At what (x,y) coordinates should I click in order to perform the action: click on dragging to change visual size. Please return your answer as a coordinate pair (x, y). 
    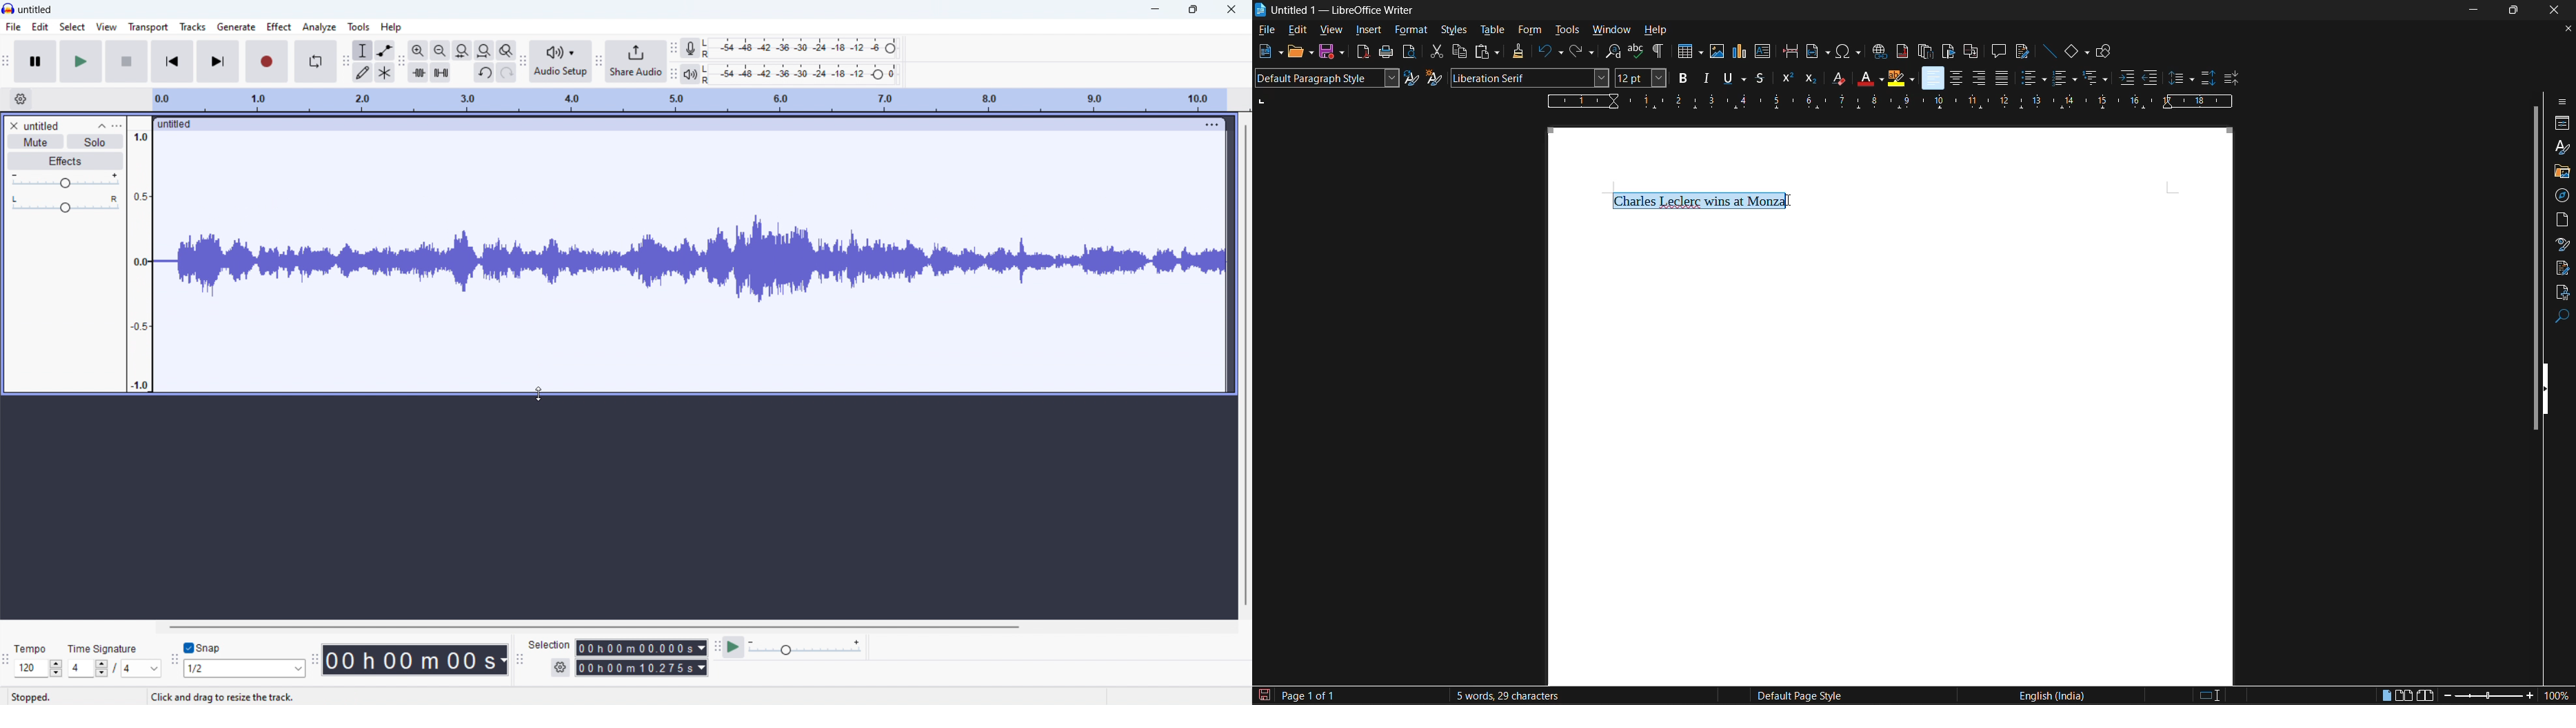
    Looking at the image, I should click on (691, 260).